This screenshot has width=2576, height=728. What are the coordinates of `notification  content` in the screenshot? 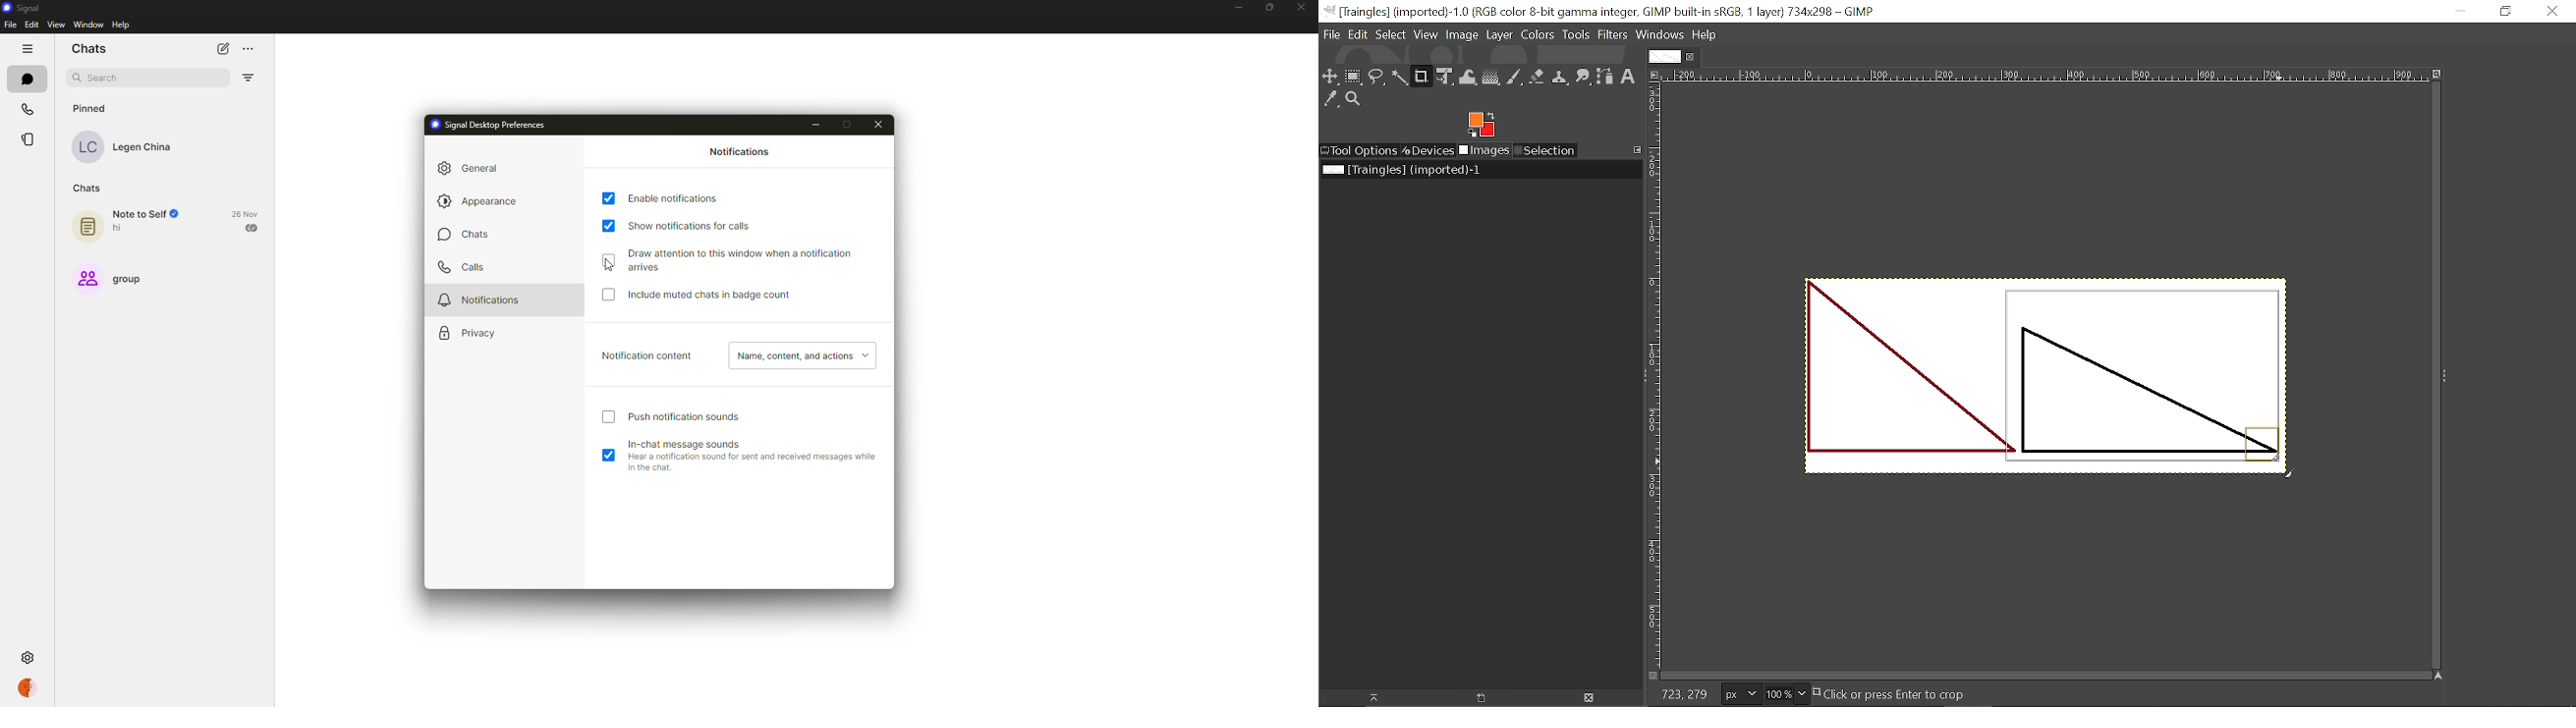 It's located at (648, 356).